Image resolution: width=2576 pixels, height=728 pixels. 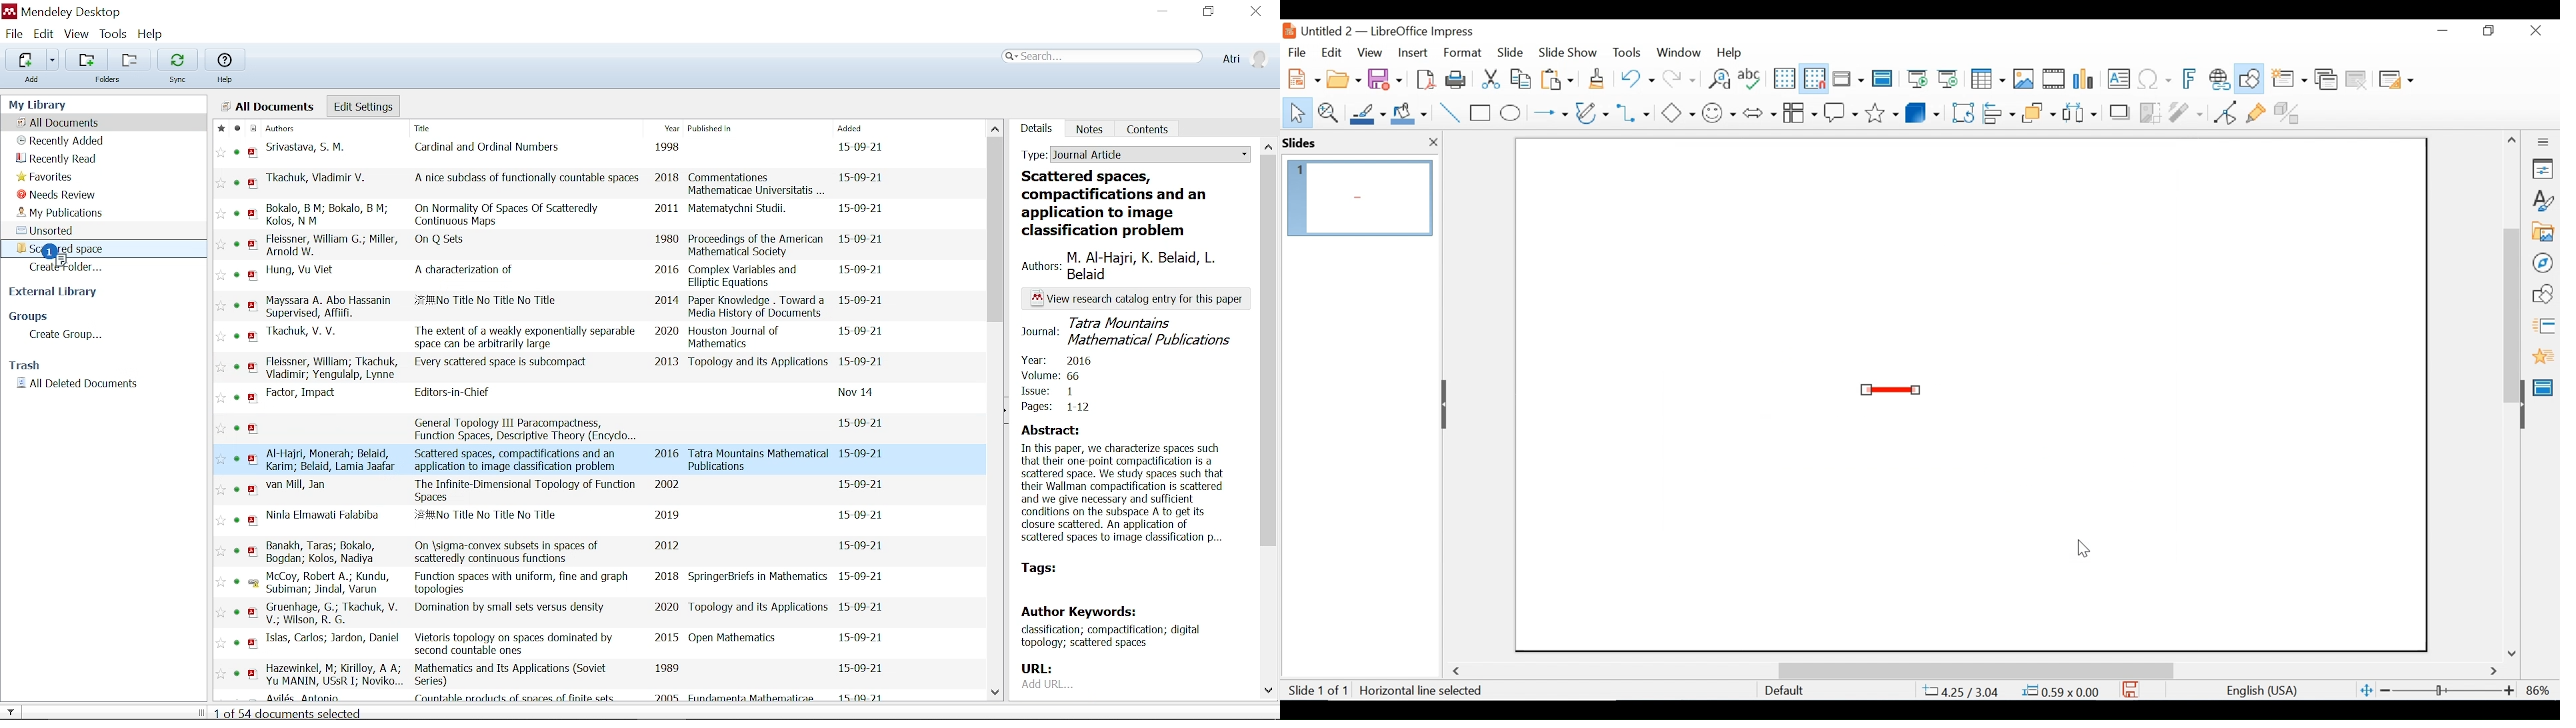 I want to click on Folder "Scattered space", so click(x=70, y=248).